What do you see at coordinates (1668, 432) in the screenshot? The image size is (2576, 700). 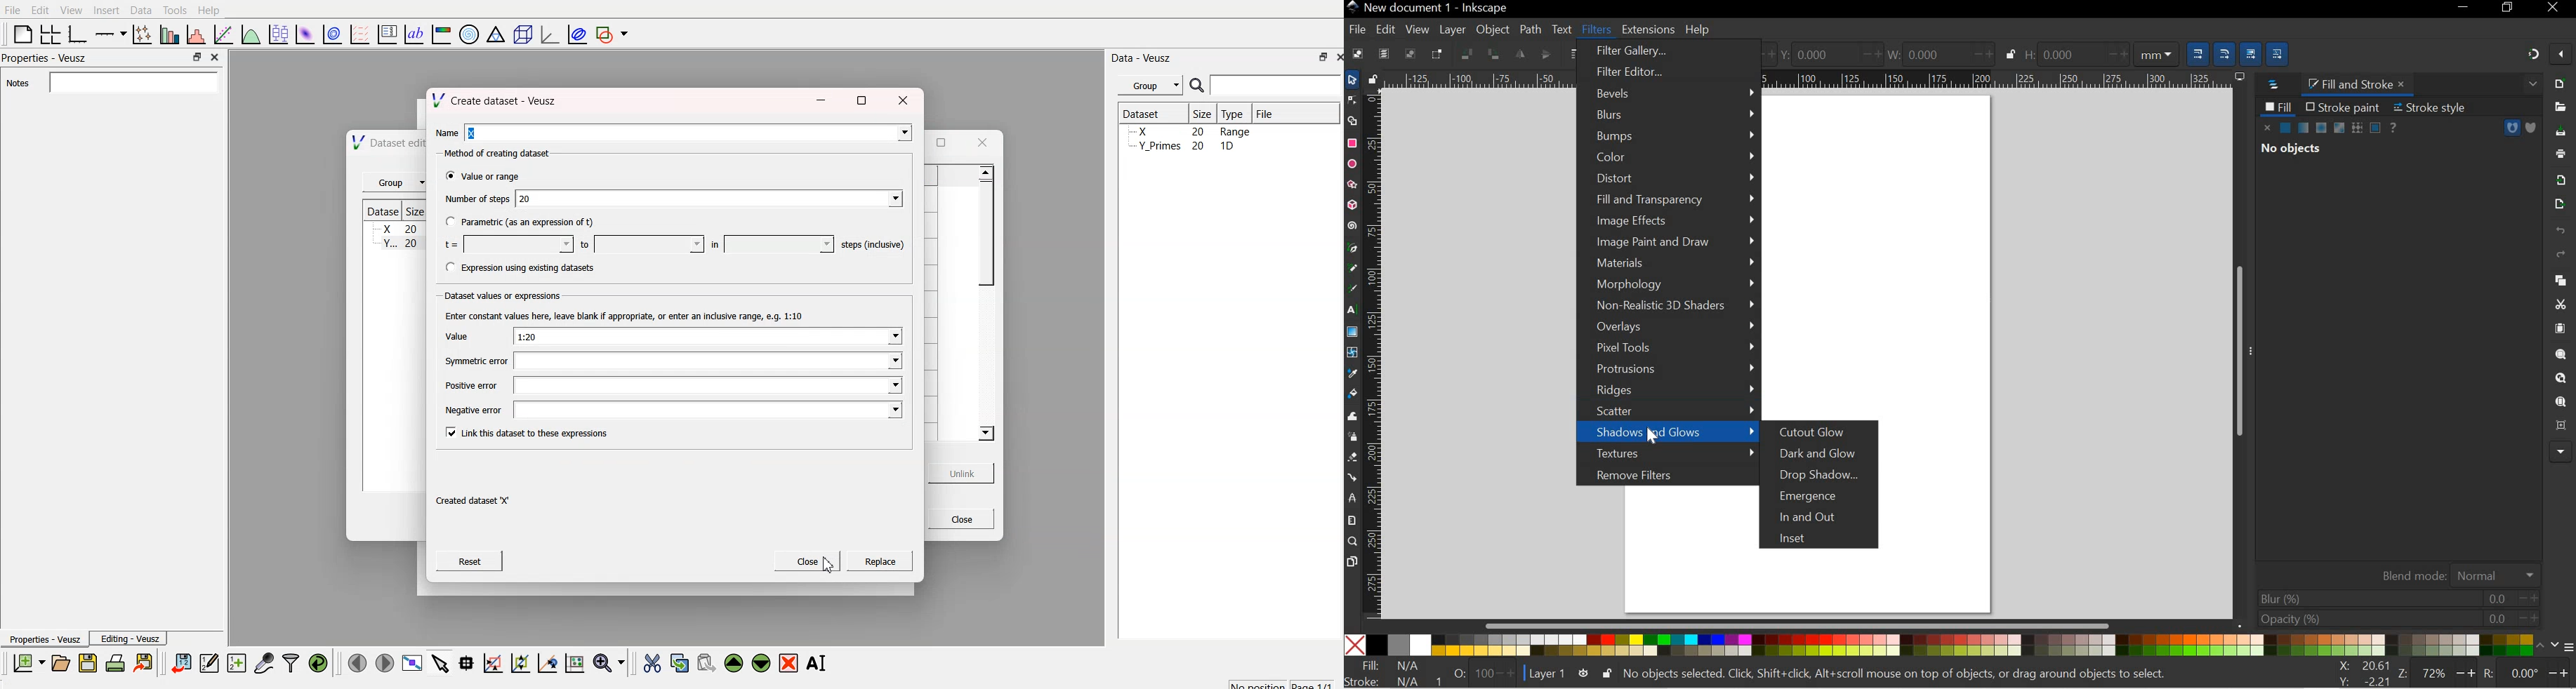 I see `SHADOWS AND GLOWS` at bounding box center [1668, 432].